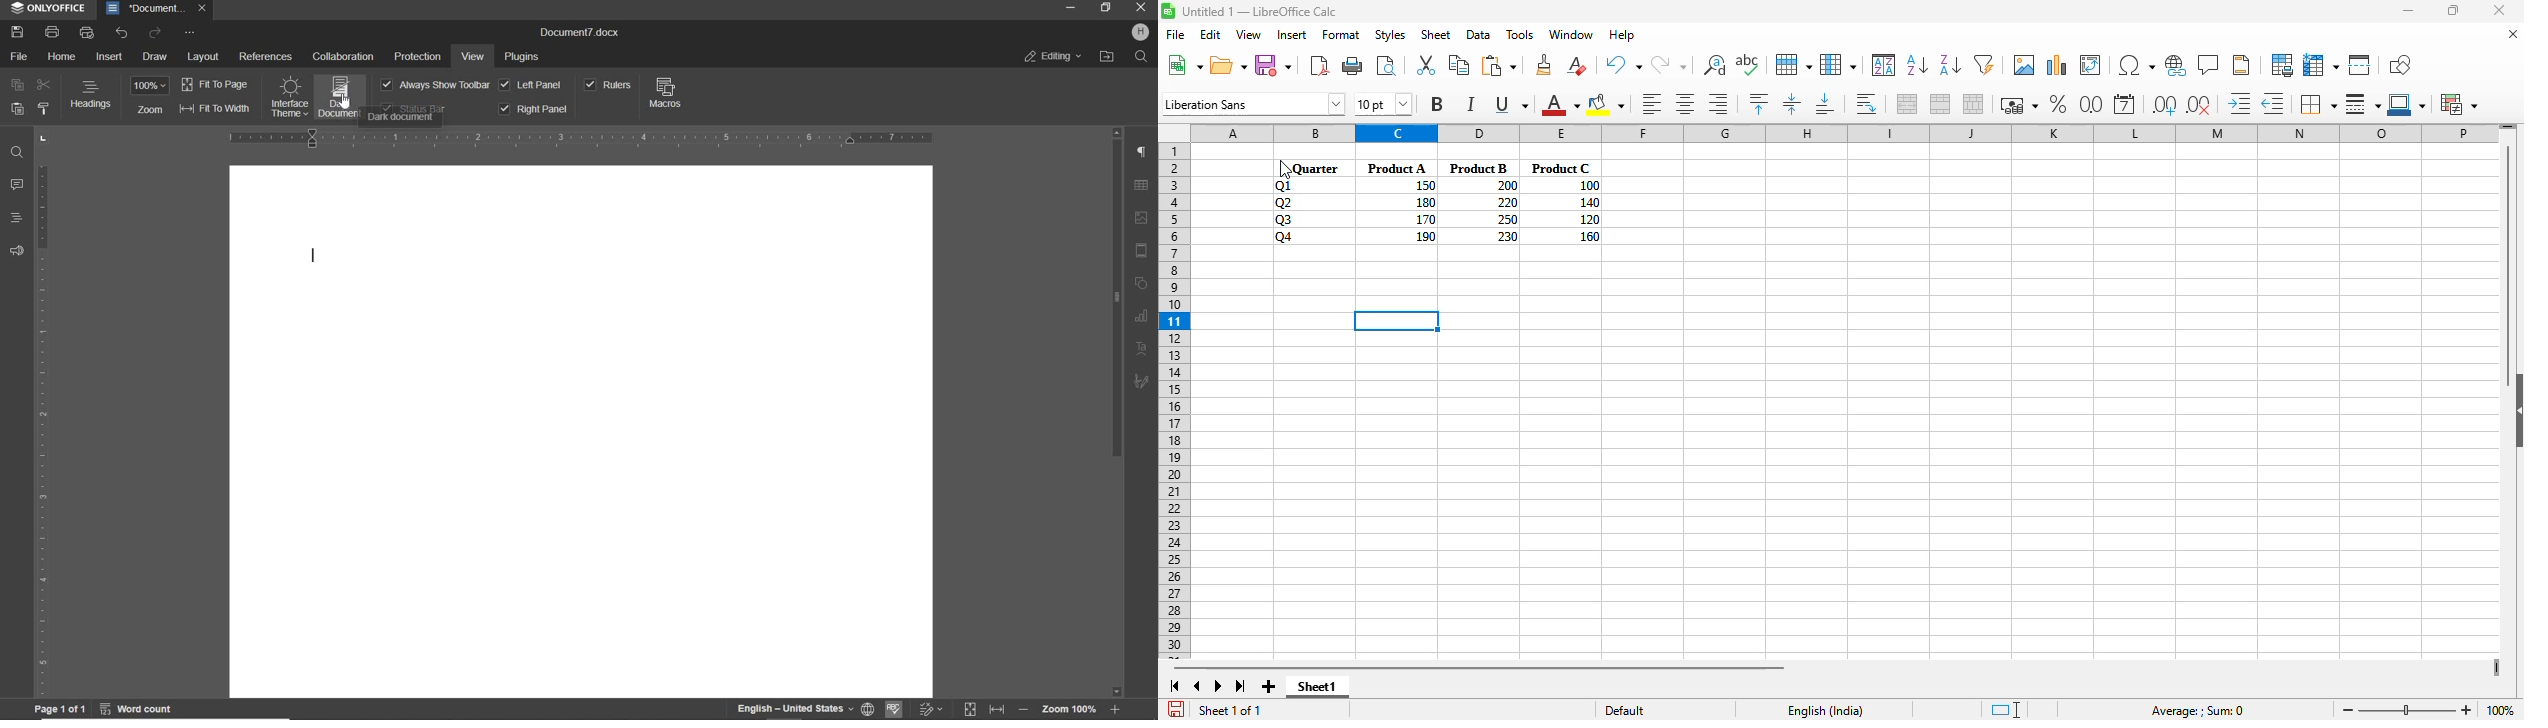 This screenshot has width=2548, height=728. What do you see at coordinates (290, 99) in the screenshot?
I see `changed INTERFACE THEME to dark` at bounding box center [290, 99].